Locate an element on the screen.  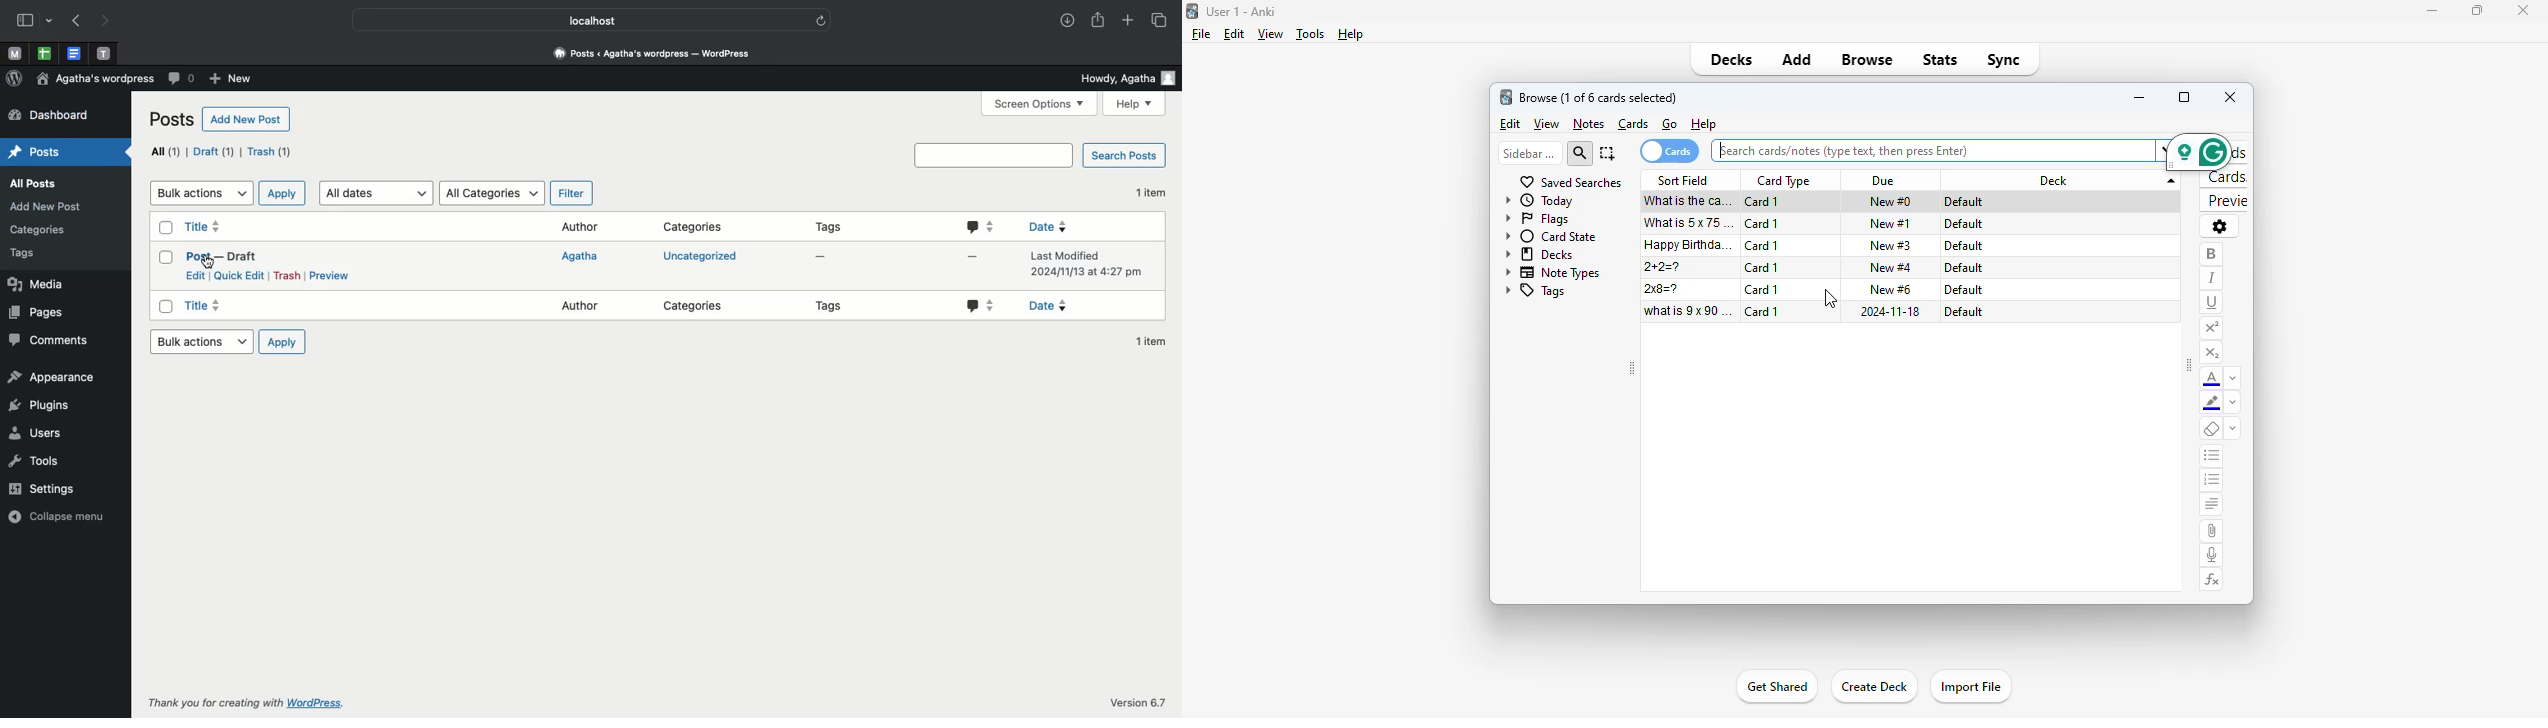
Help is located at coordinates (1136, 104).